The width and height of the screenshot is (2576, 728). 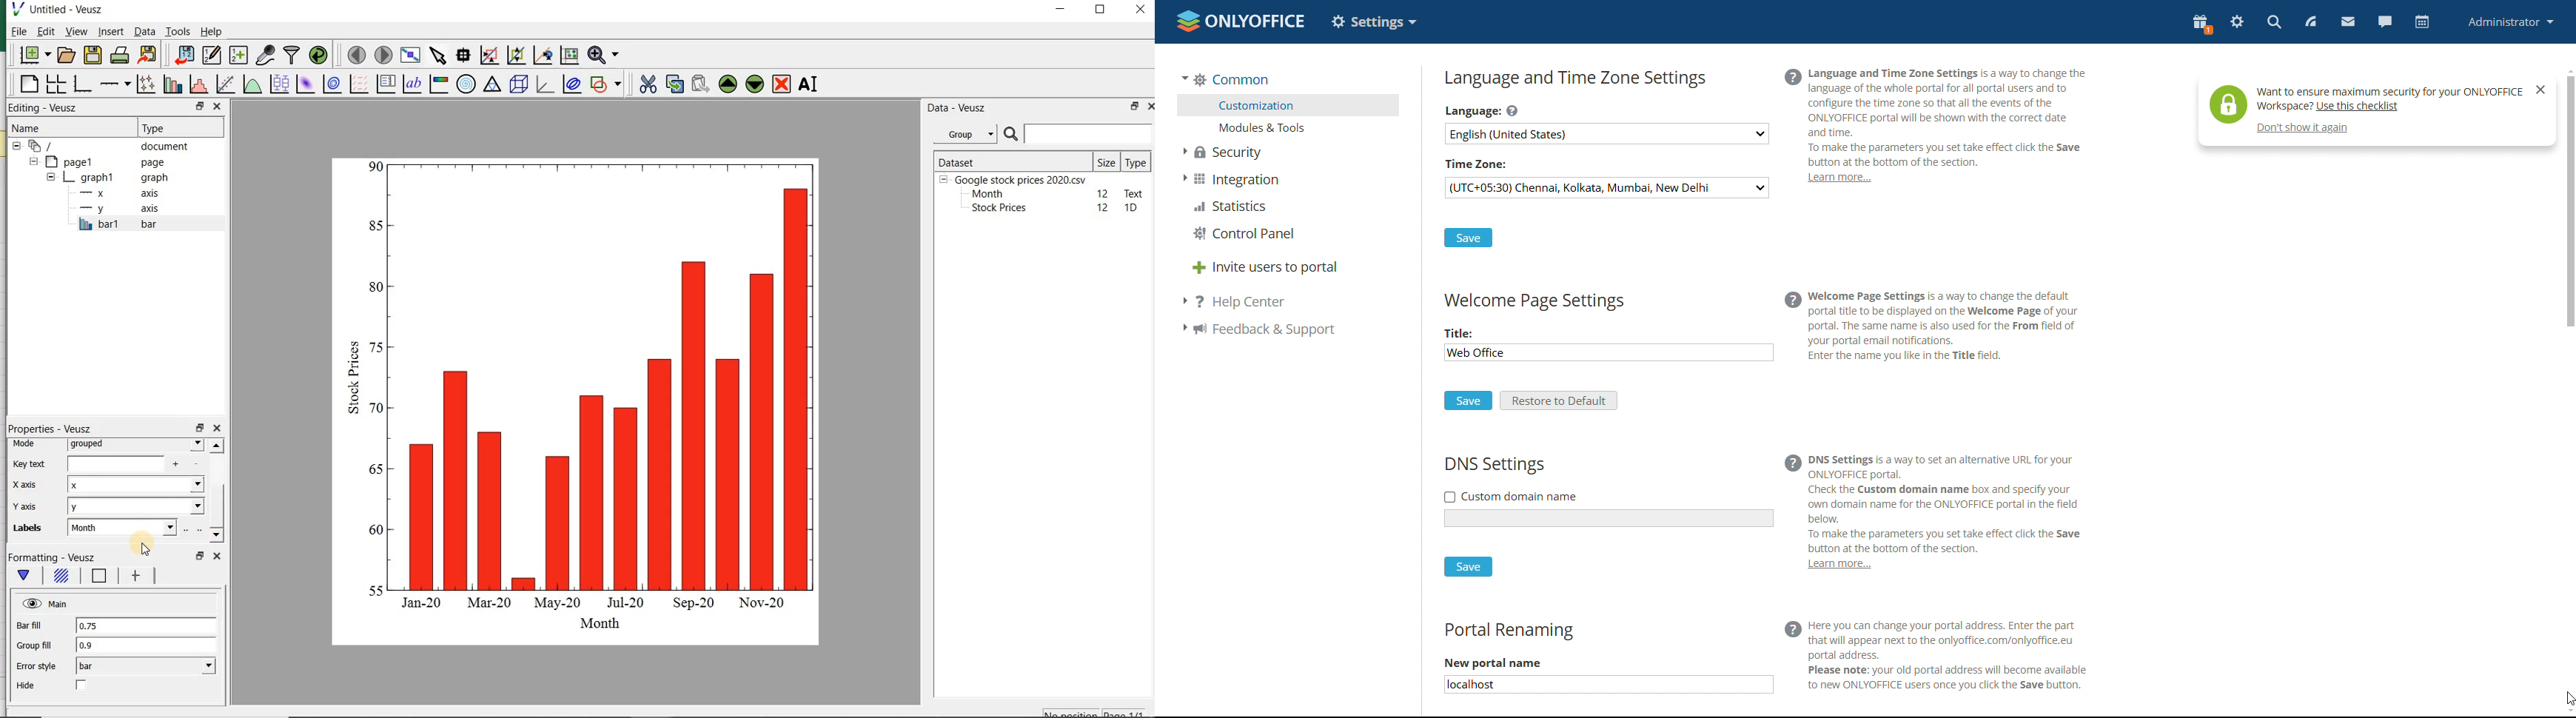 I want to click on histogram of a dataset, so click(x=197, y=86).